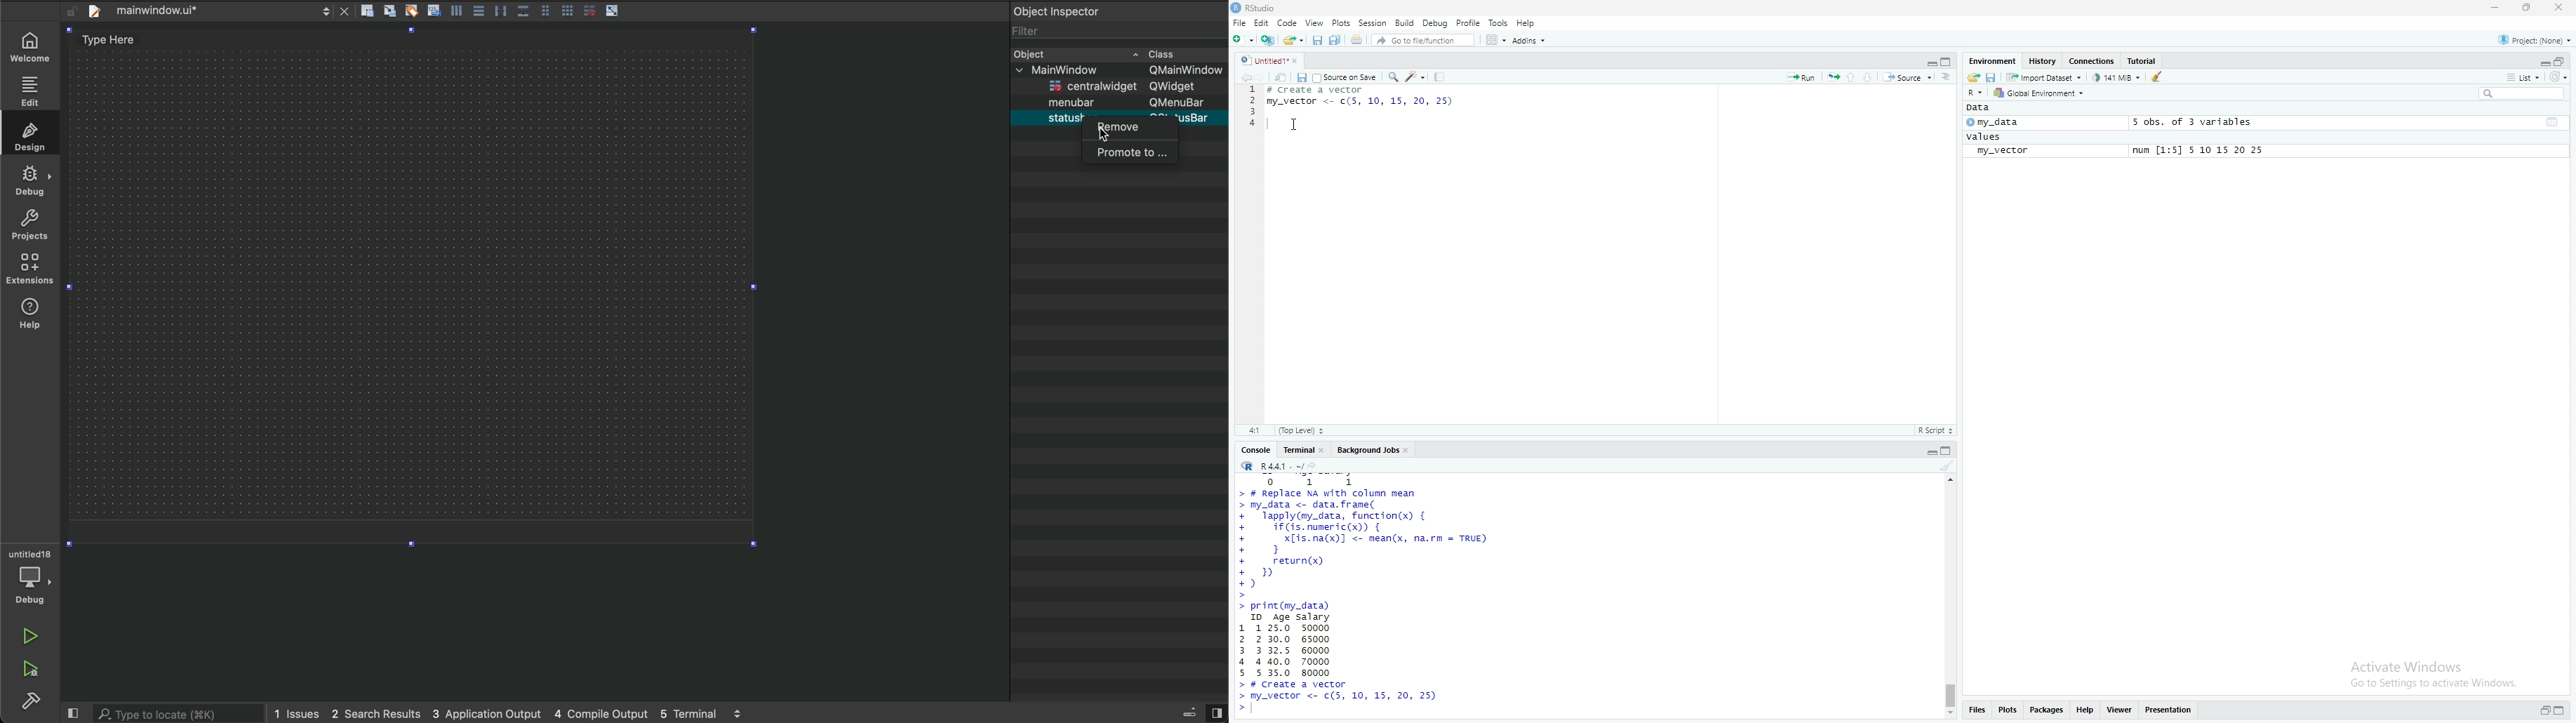 The width and height of the screenshot is (2576, 728). Describe the element at coordinates (1973, 77) in the screenshot. I see `load workspace` at that location.